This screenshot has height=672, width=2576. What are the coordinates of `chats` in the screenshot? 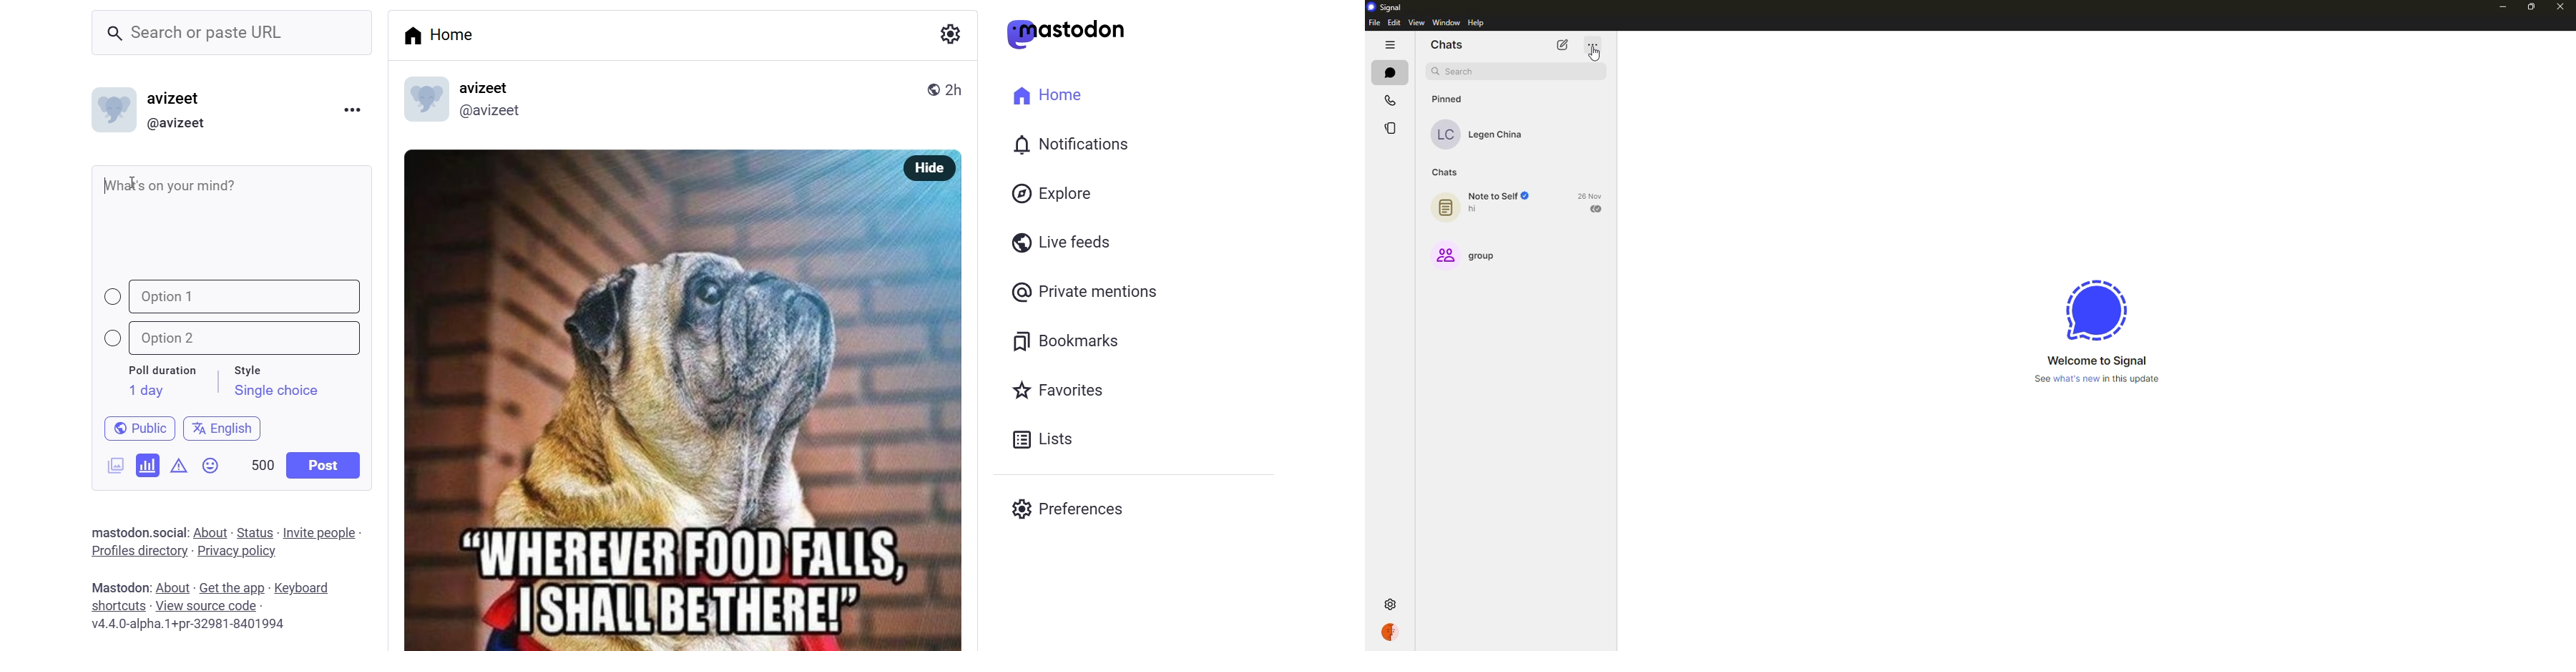 It's located at (1448, 45).